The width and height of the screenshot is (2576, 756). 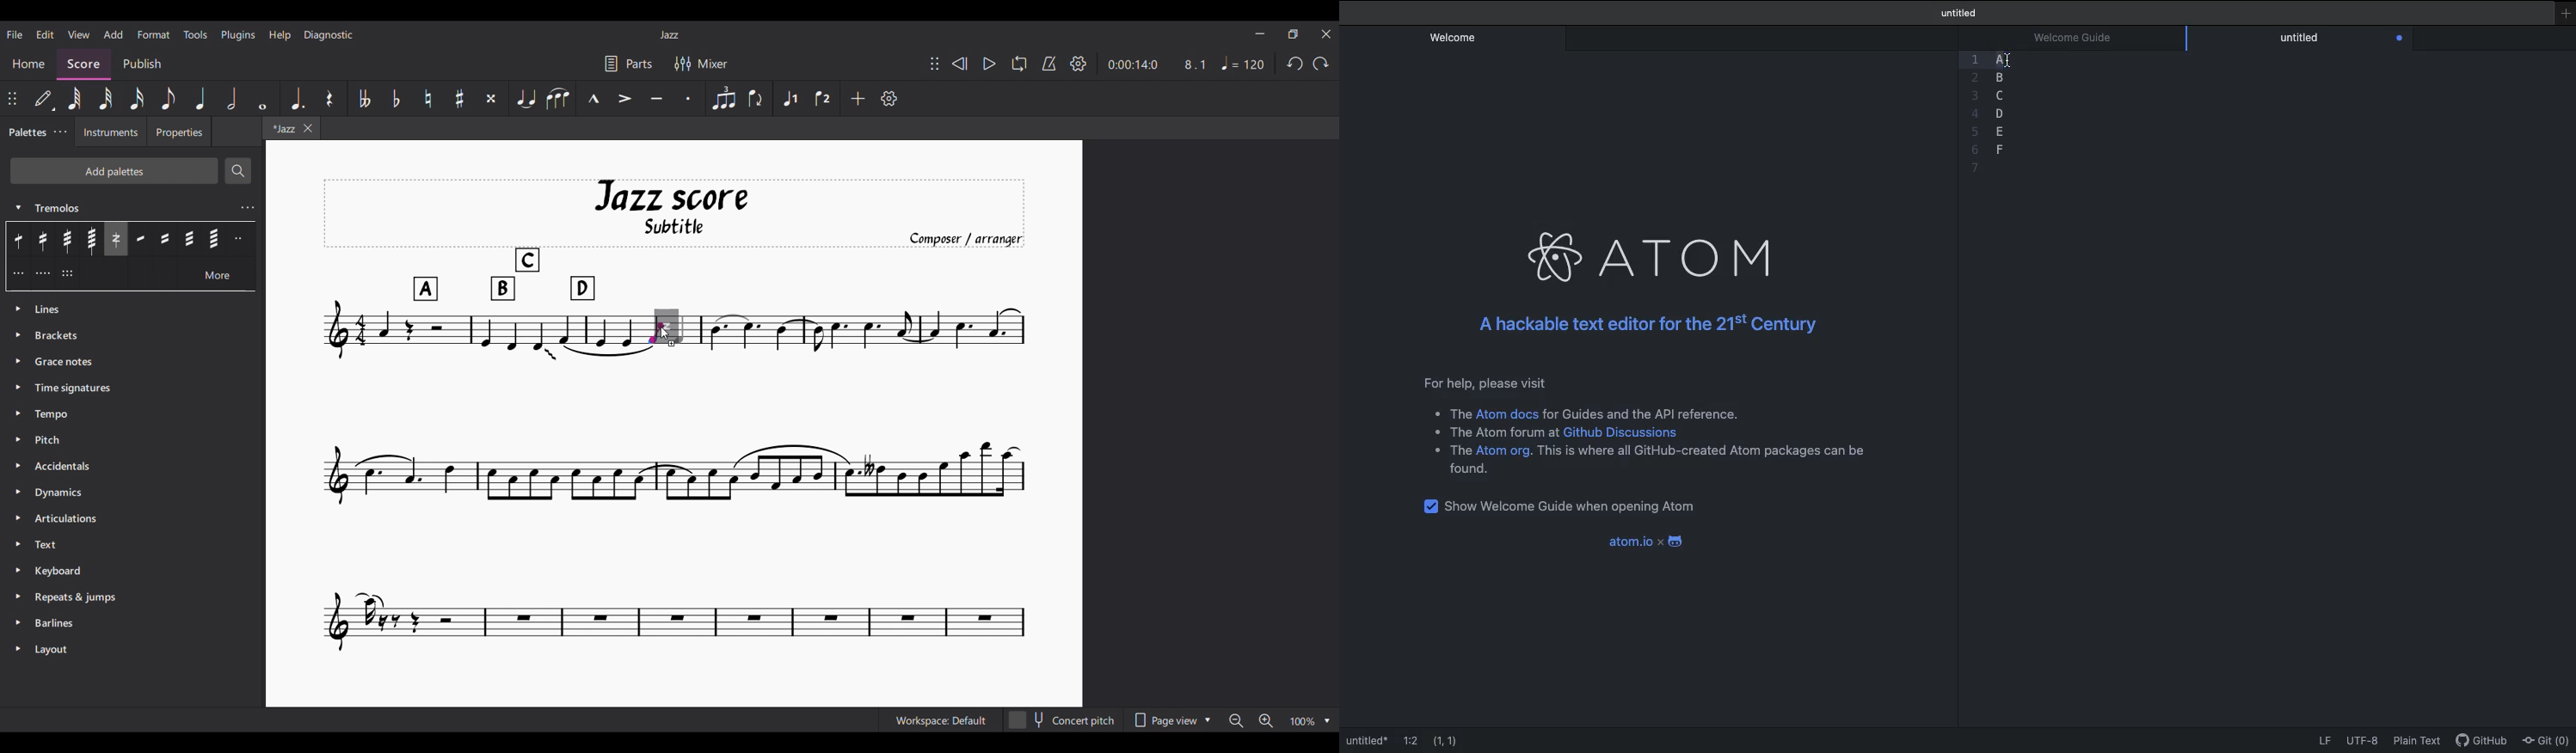 I want to click on Rest, so click(x=331, y=98).